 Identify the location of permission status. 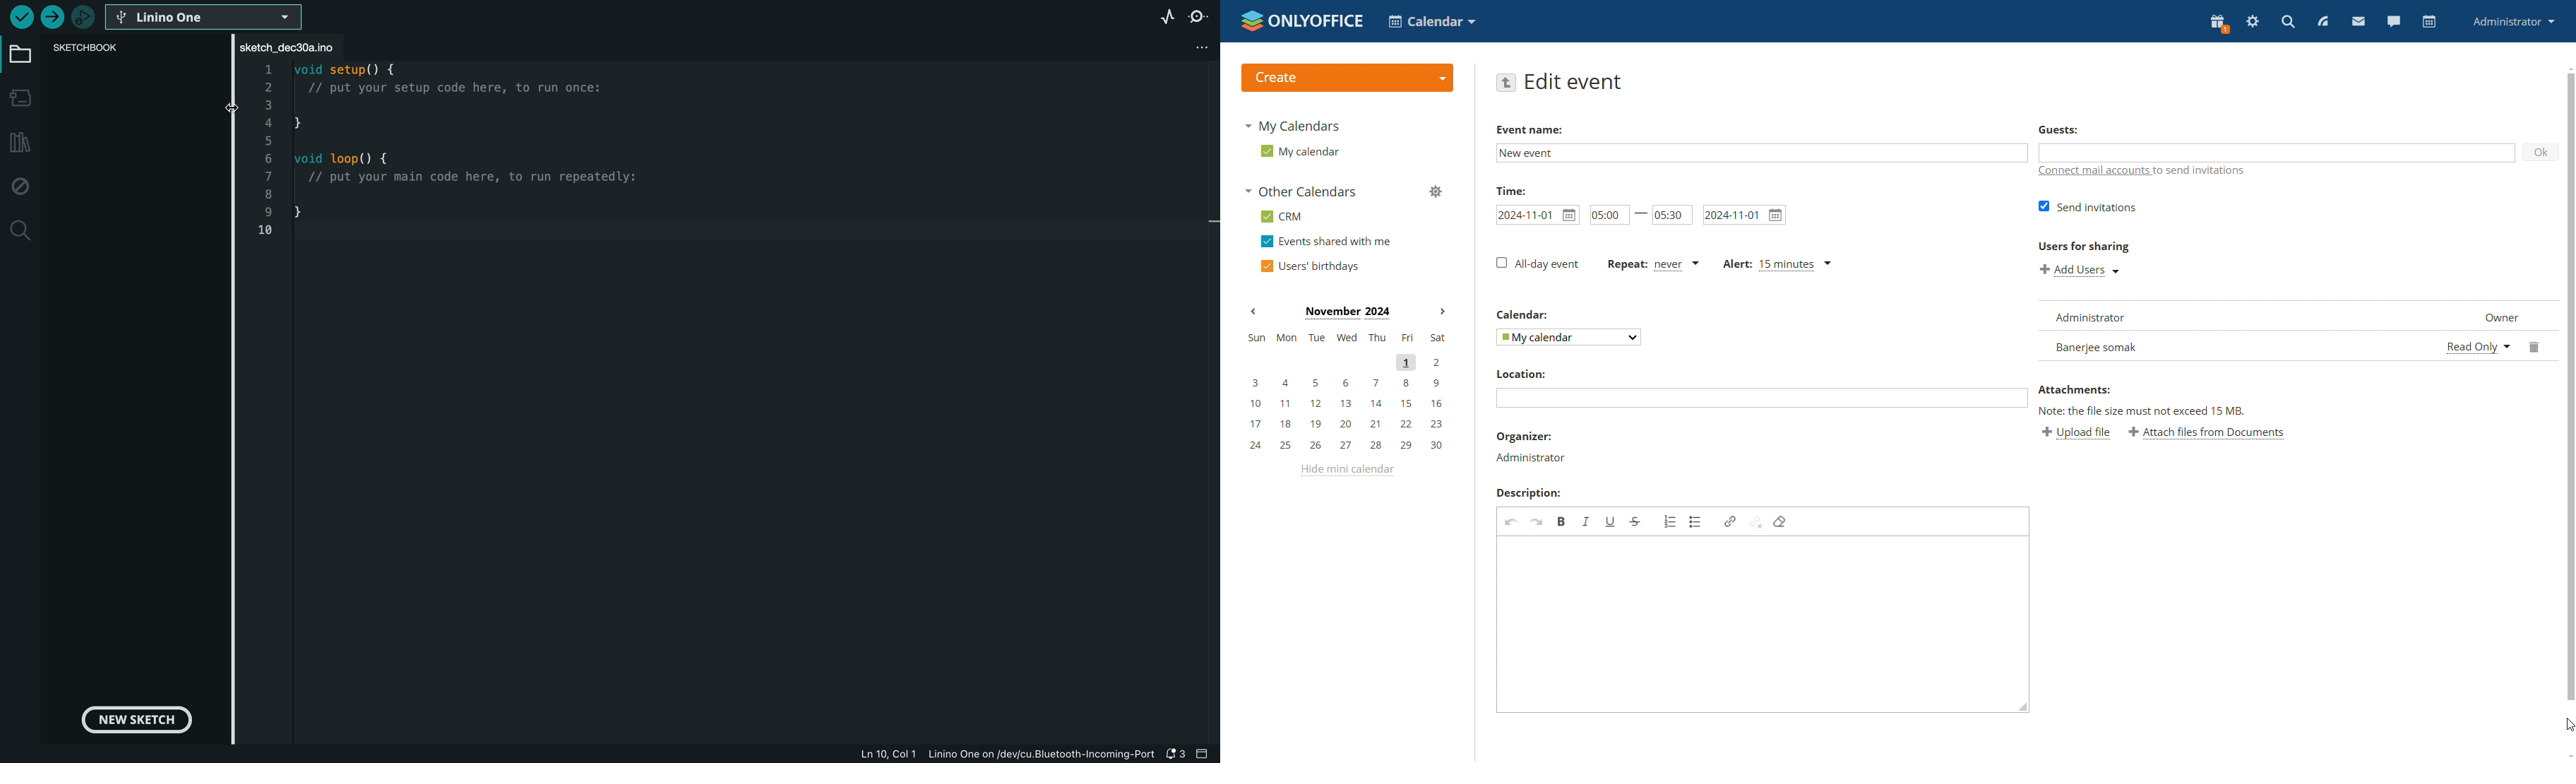
(2478, 345).